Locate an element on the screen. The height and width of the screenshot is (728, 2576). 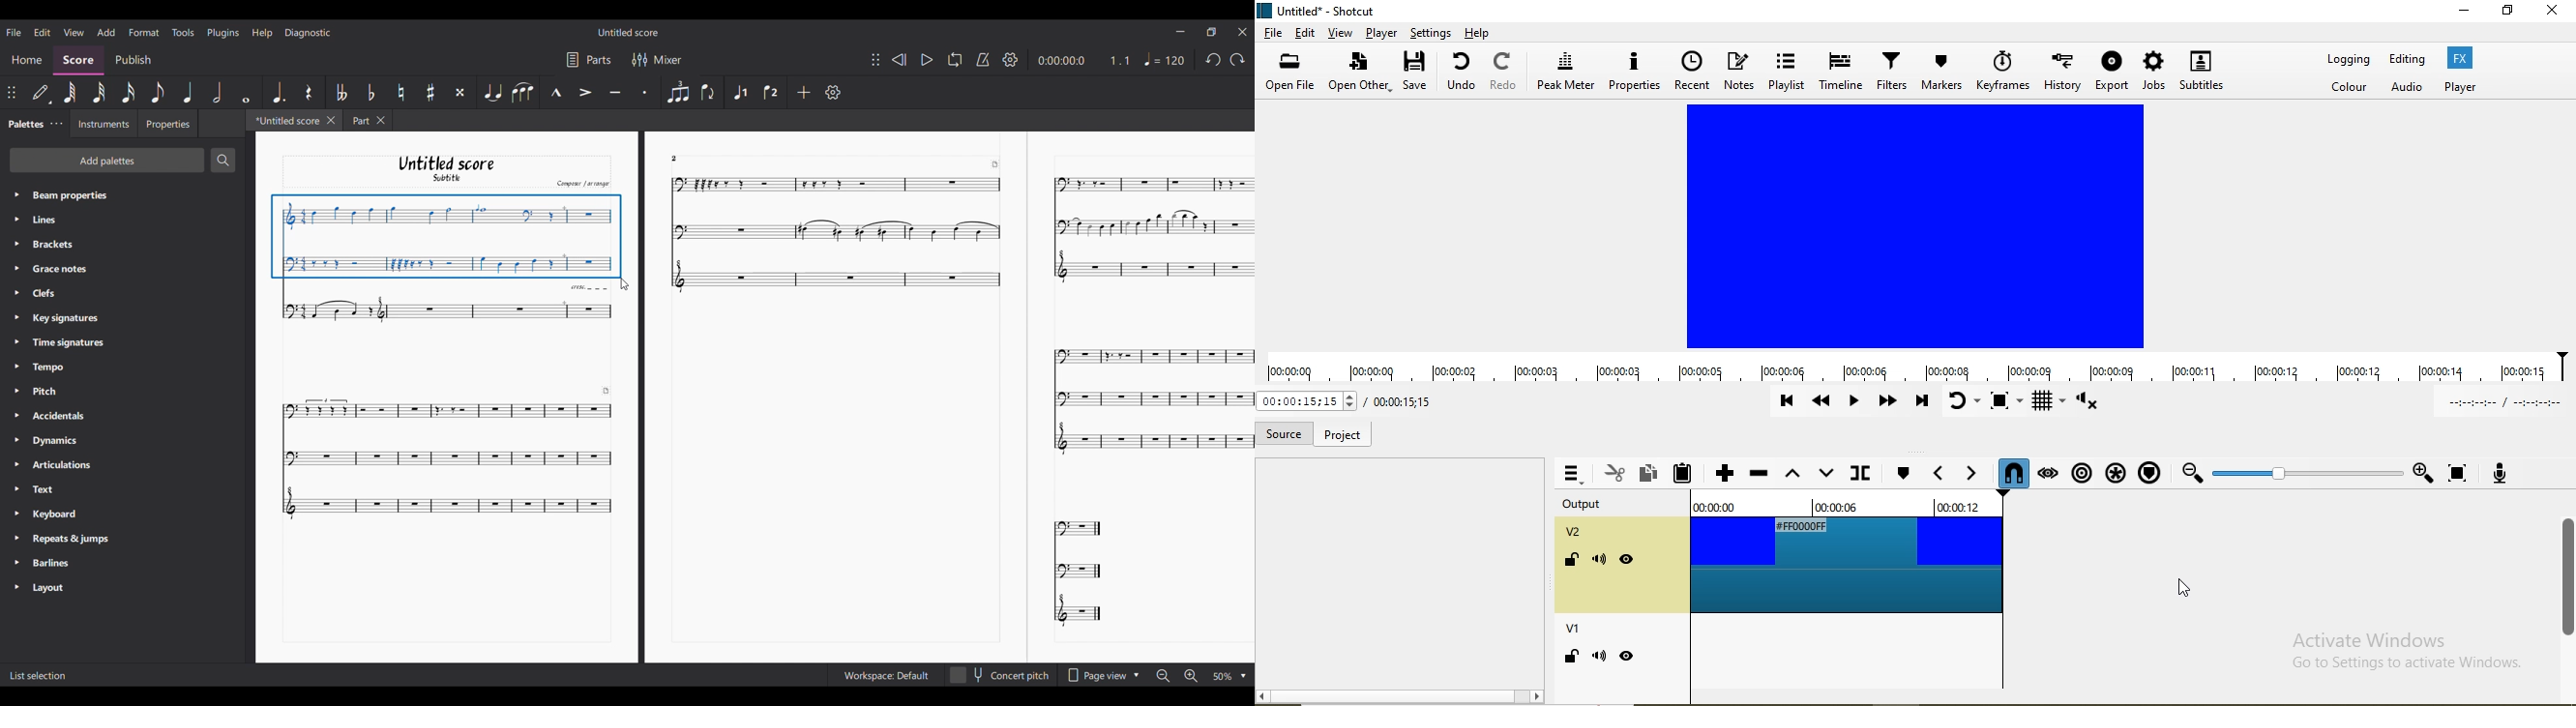
Settings is located at coordinates (833, 92).